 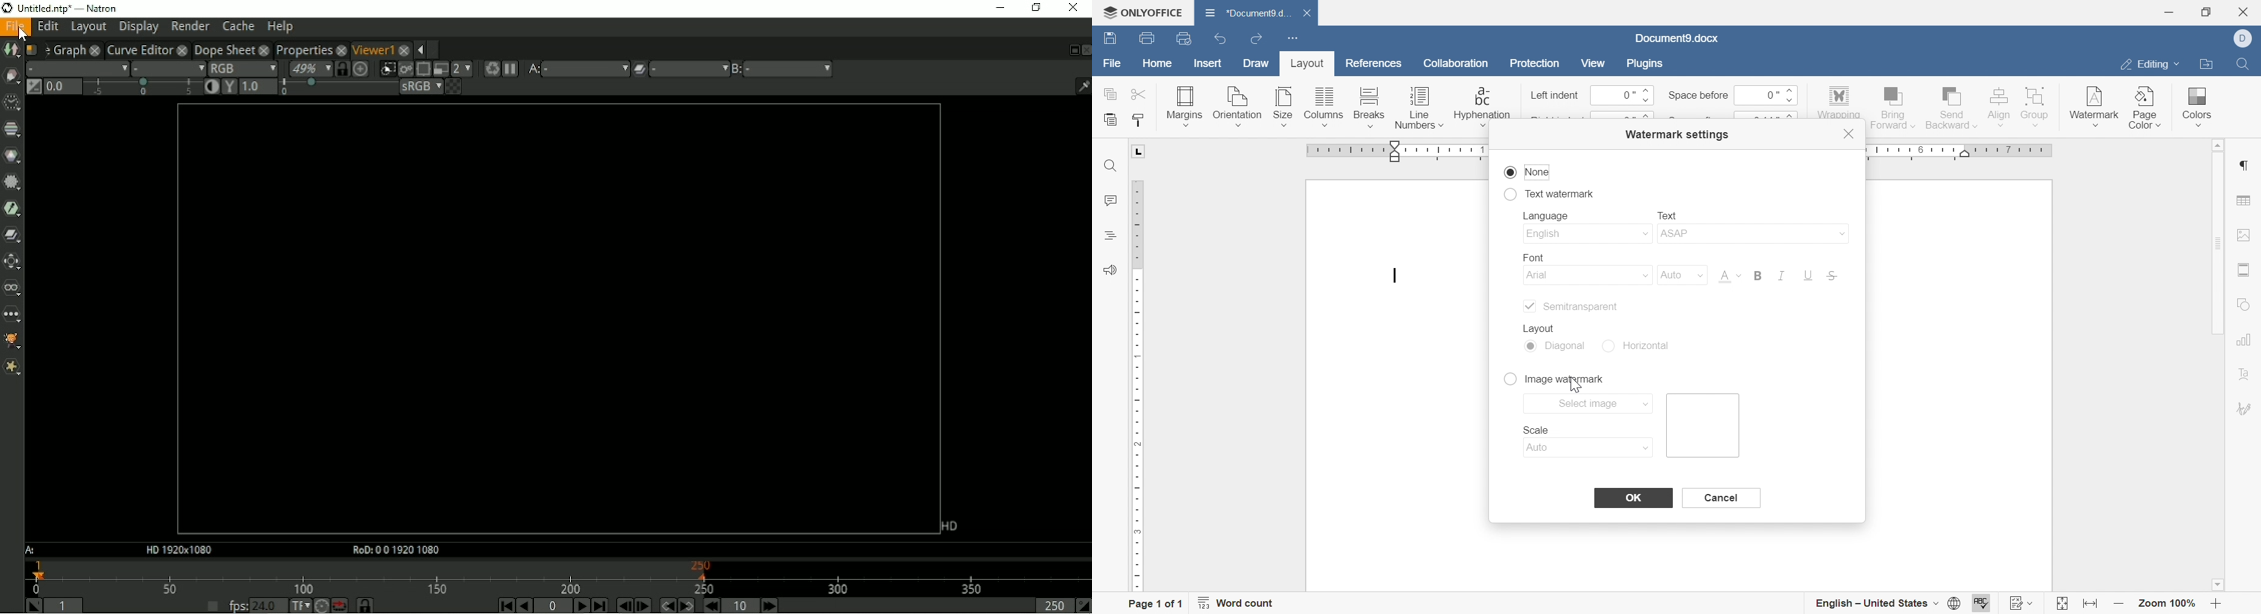 I want to click on scroll down, so click(x=2218, y=585).